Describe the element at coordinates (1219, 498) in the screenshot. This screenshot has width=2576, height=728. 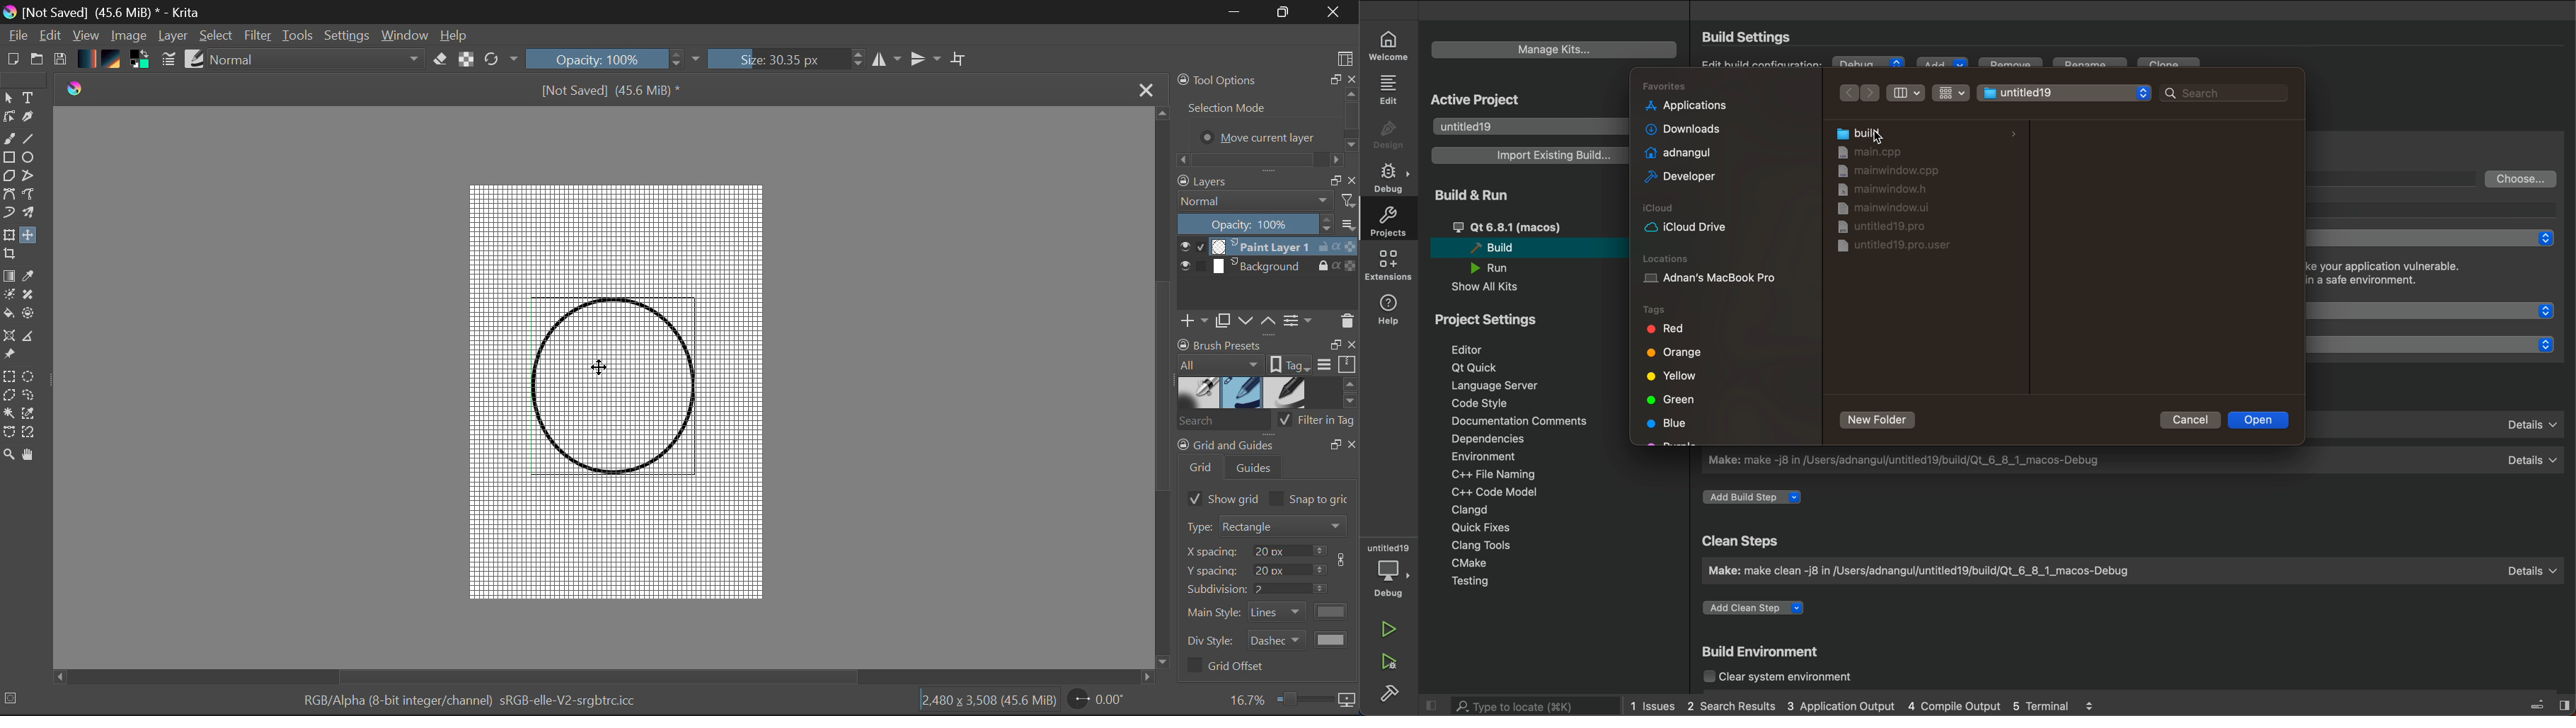
I see `Show Grid Selected` at that location.